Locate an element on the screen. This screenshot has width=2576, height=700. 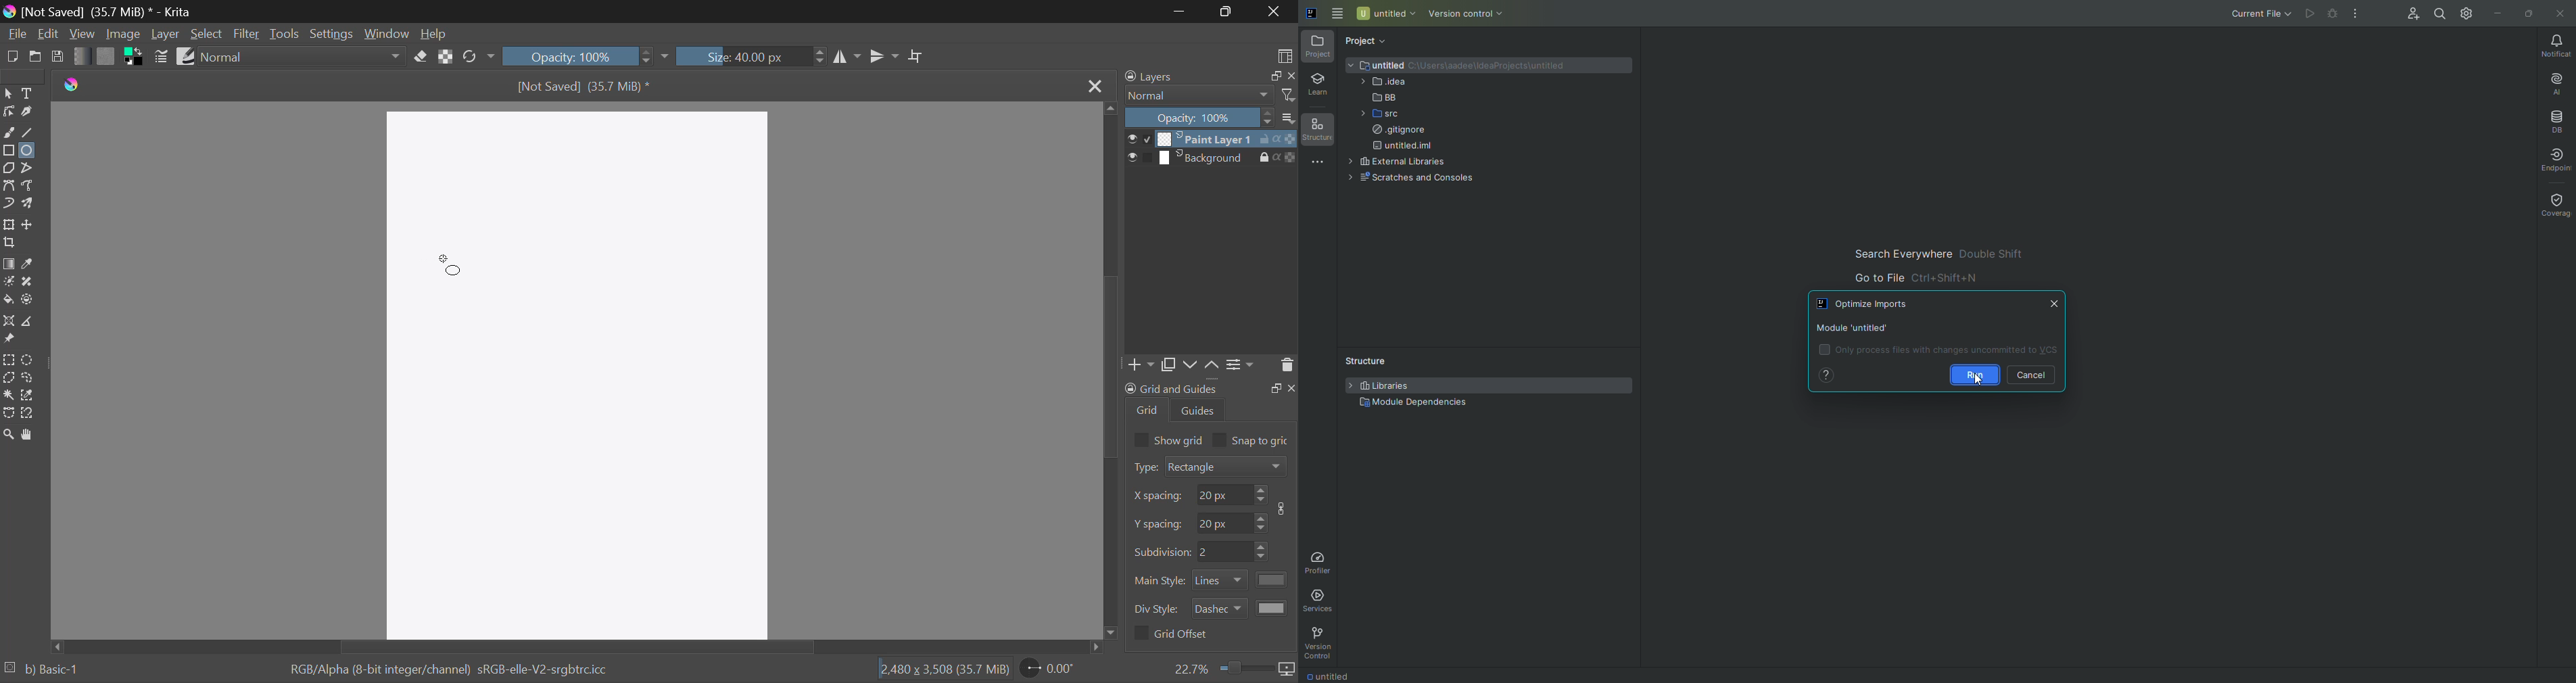
Settings is located at coordinates (330, 34).